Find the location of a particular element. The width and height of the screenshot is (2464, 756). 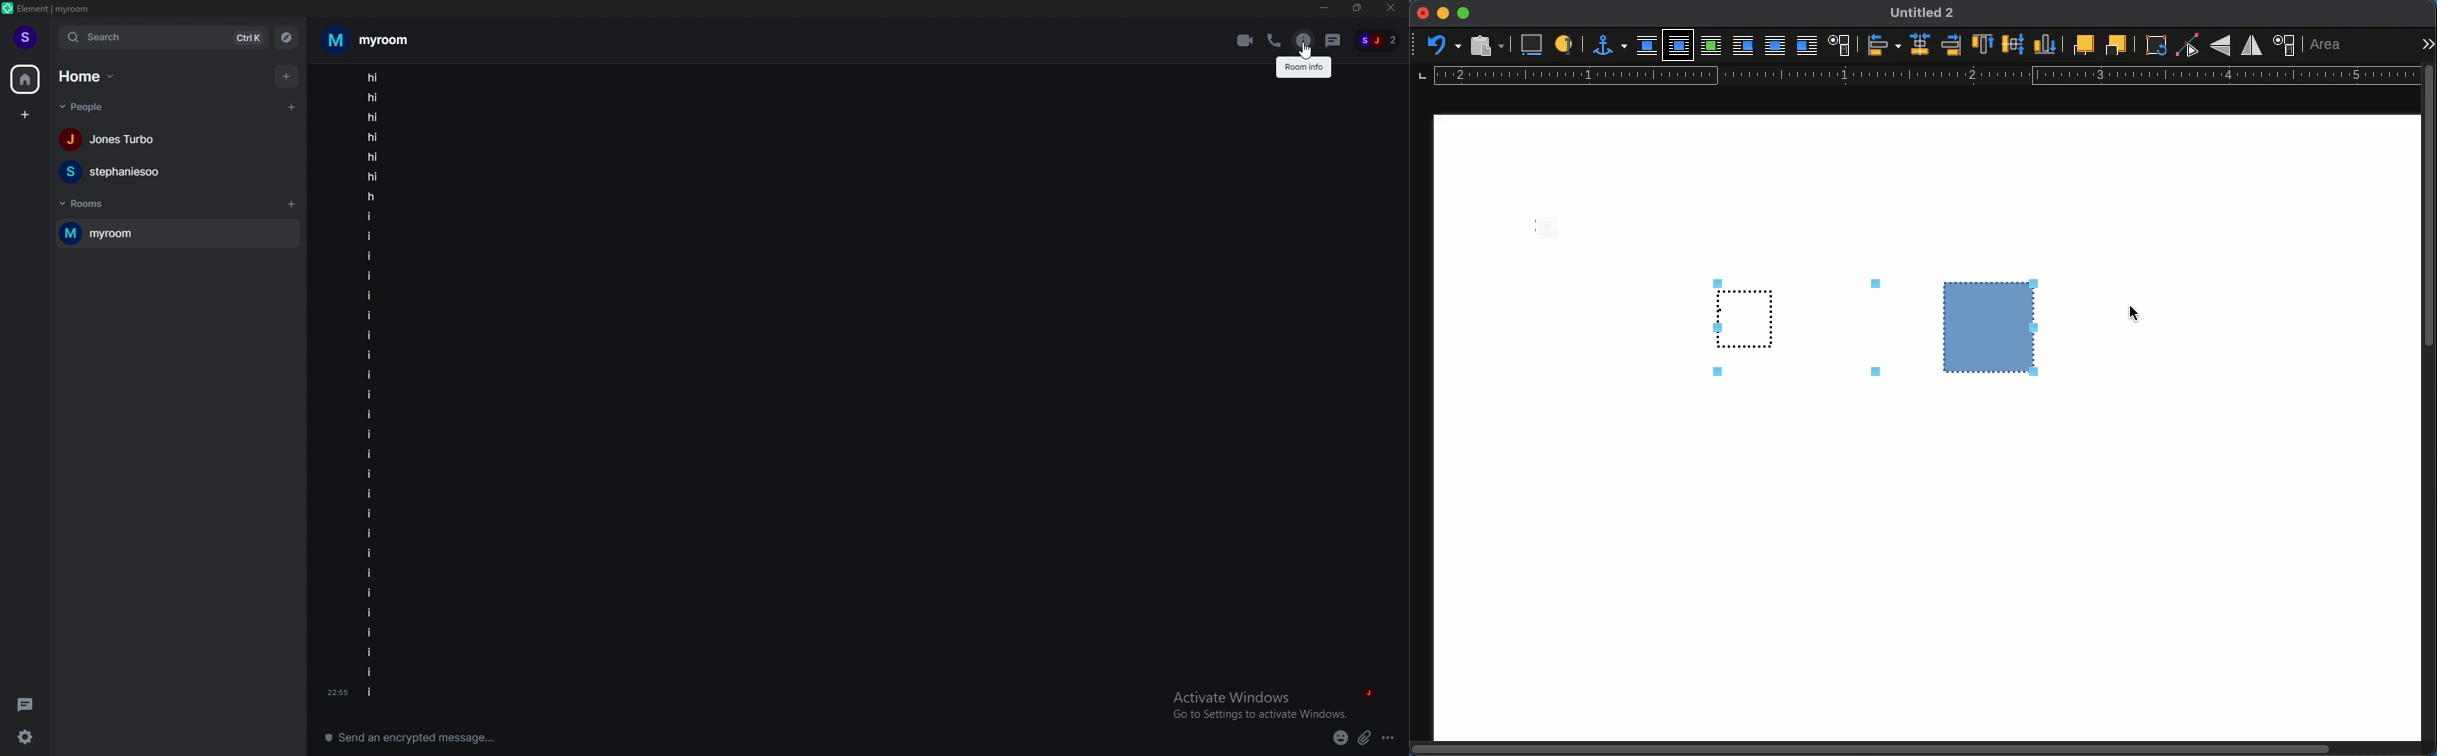

undo is located at coordinates (1444, 45).